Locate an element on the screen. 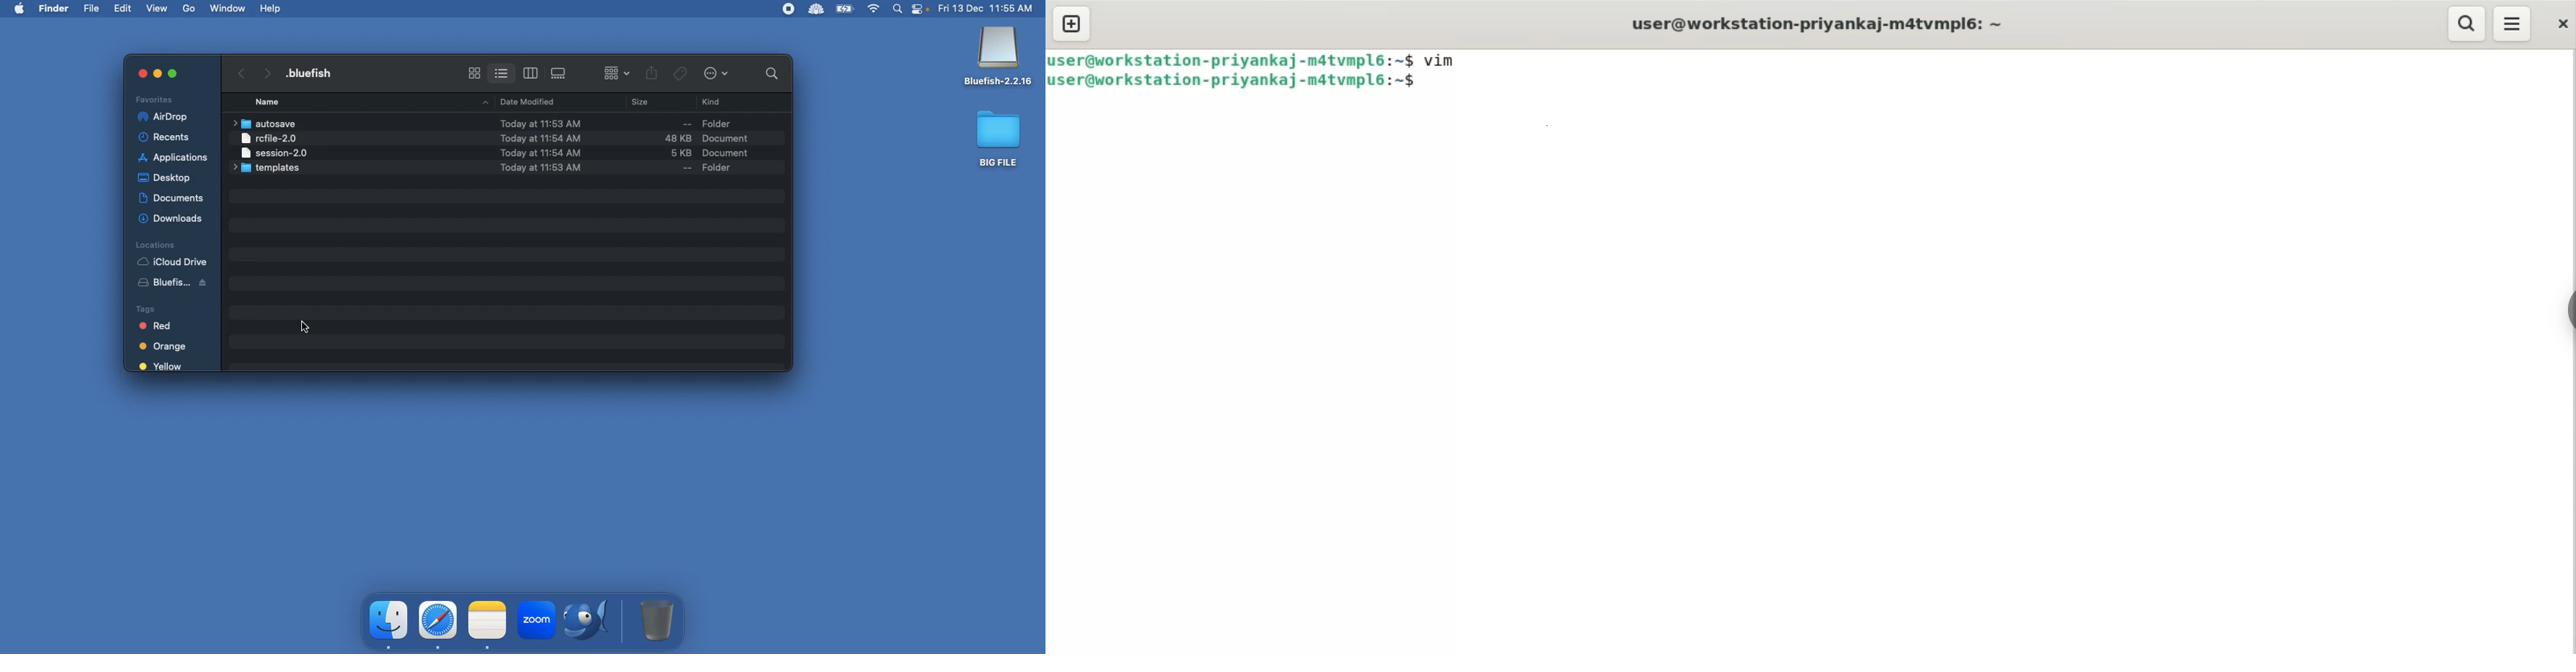  Column View is located at coordinates (531, 73).